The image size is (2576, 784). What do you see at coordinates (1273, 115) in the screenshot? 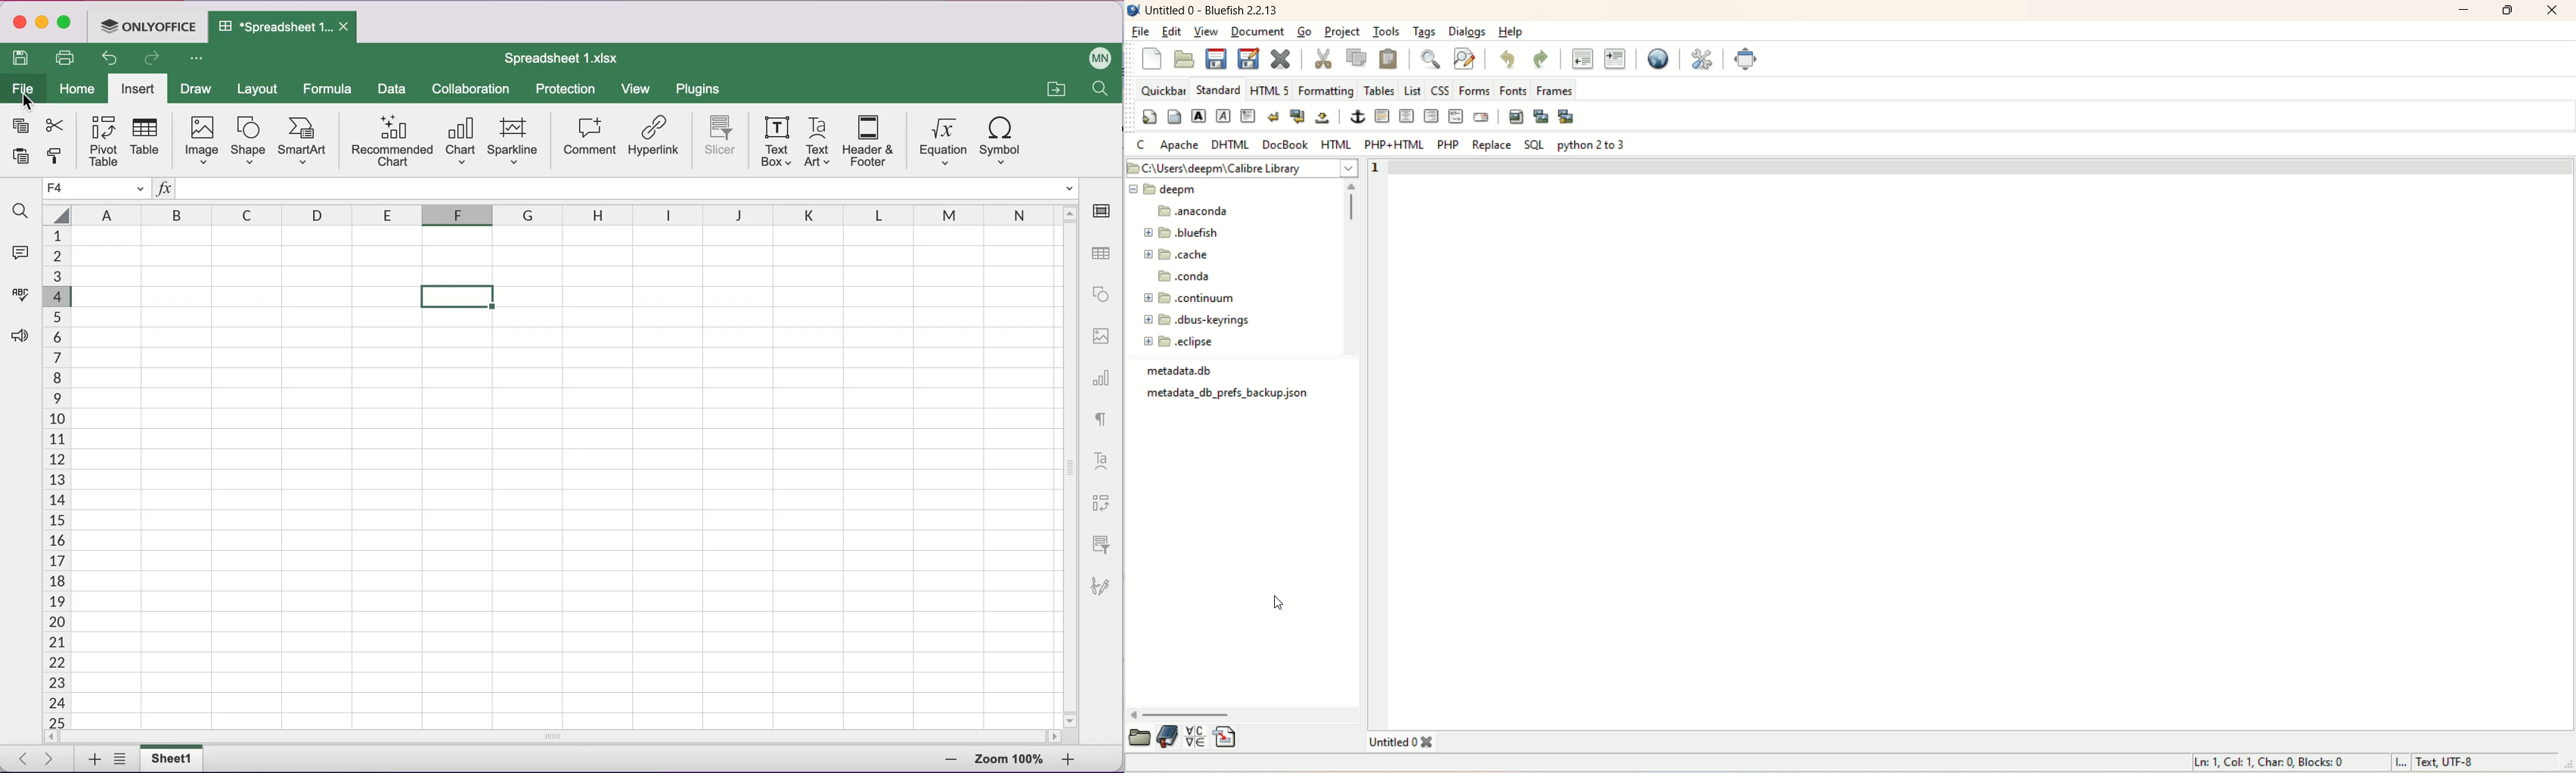
I see `clear` at bounding box center [1273, 115].